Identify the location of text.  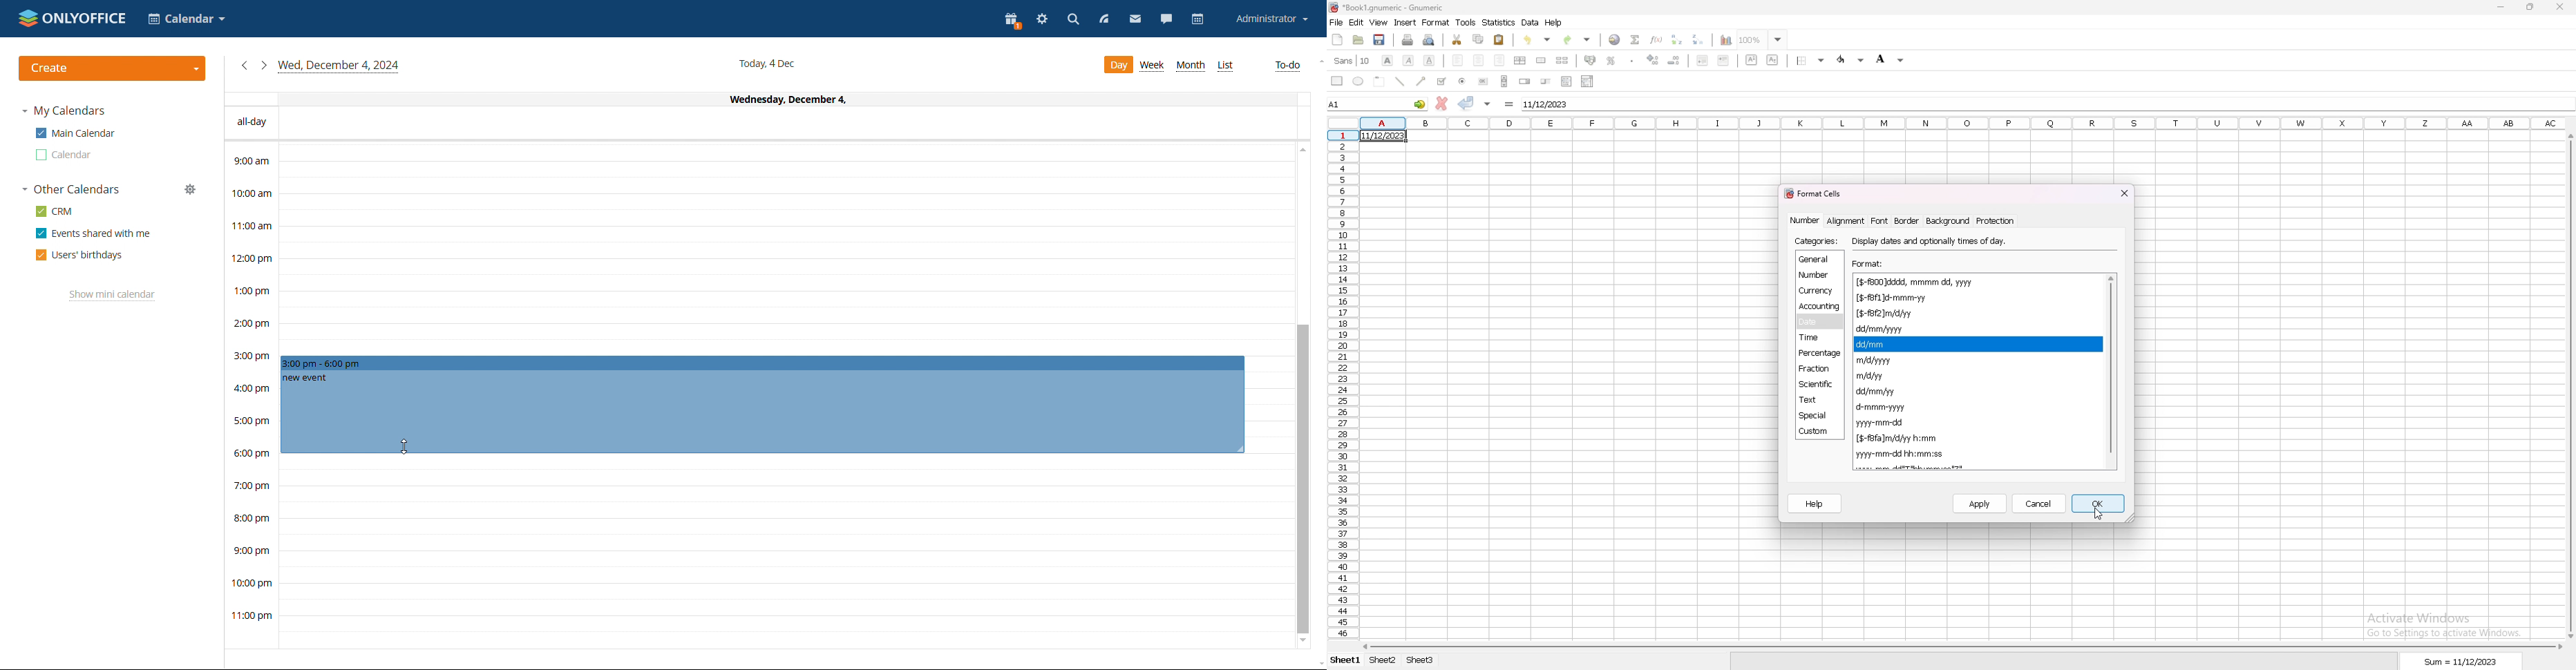
(1819, 400).